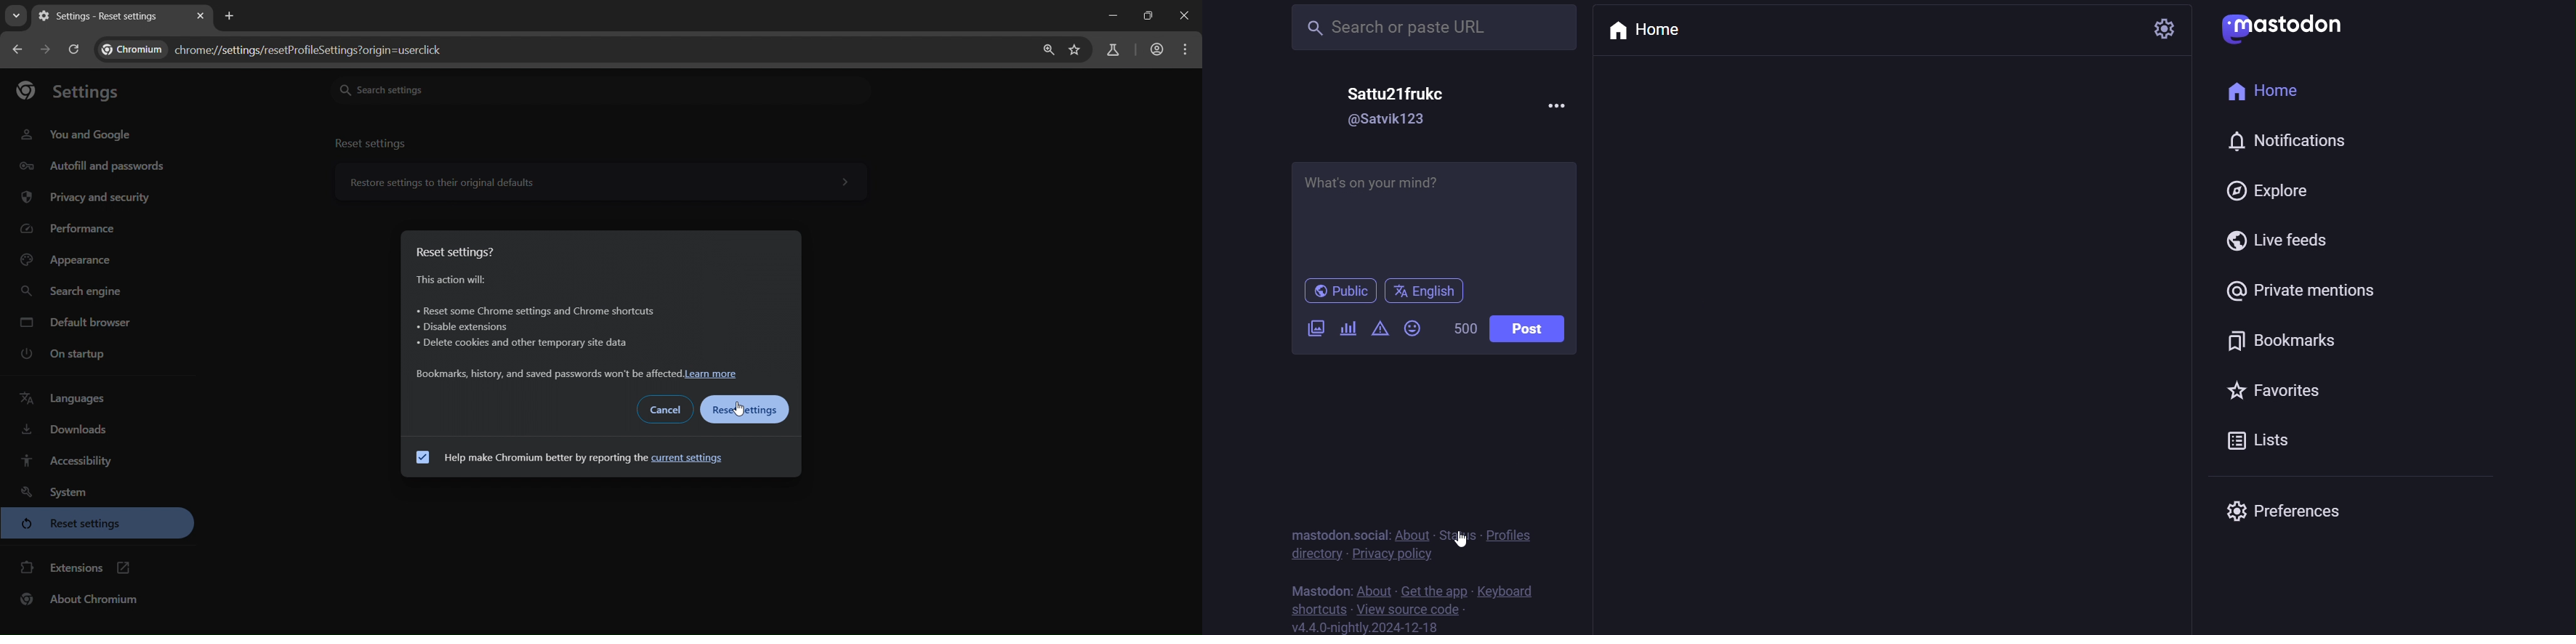 This screenshot has height=644, width=2576. Describe the element at coordinates (1188, 49) in the screenshot. I see `menu` at that location.